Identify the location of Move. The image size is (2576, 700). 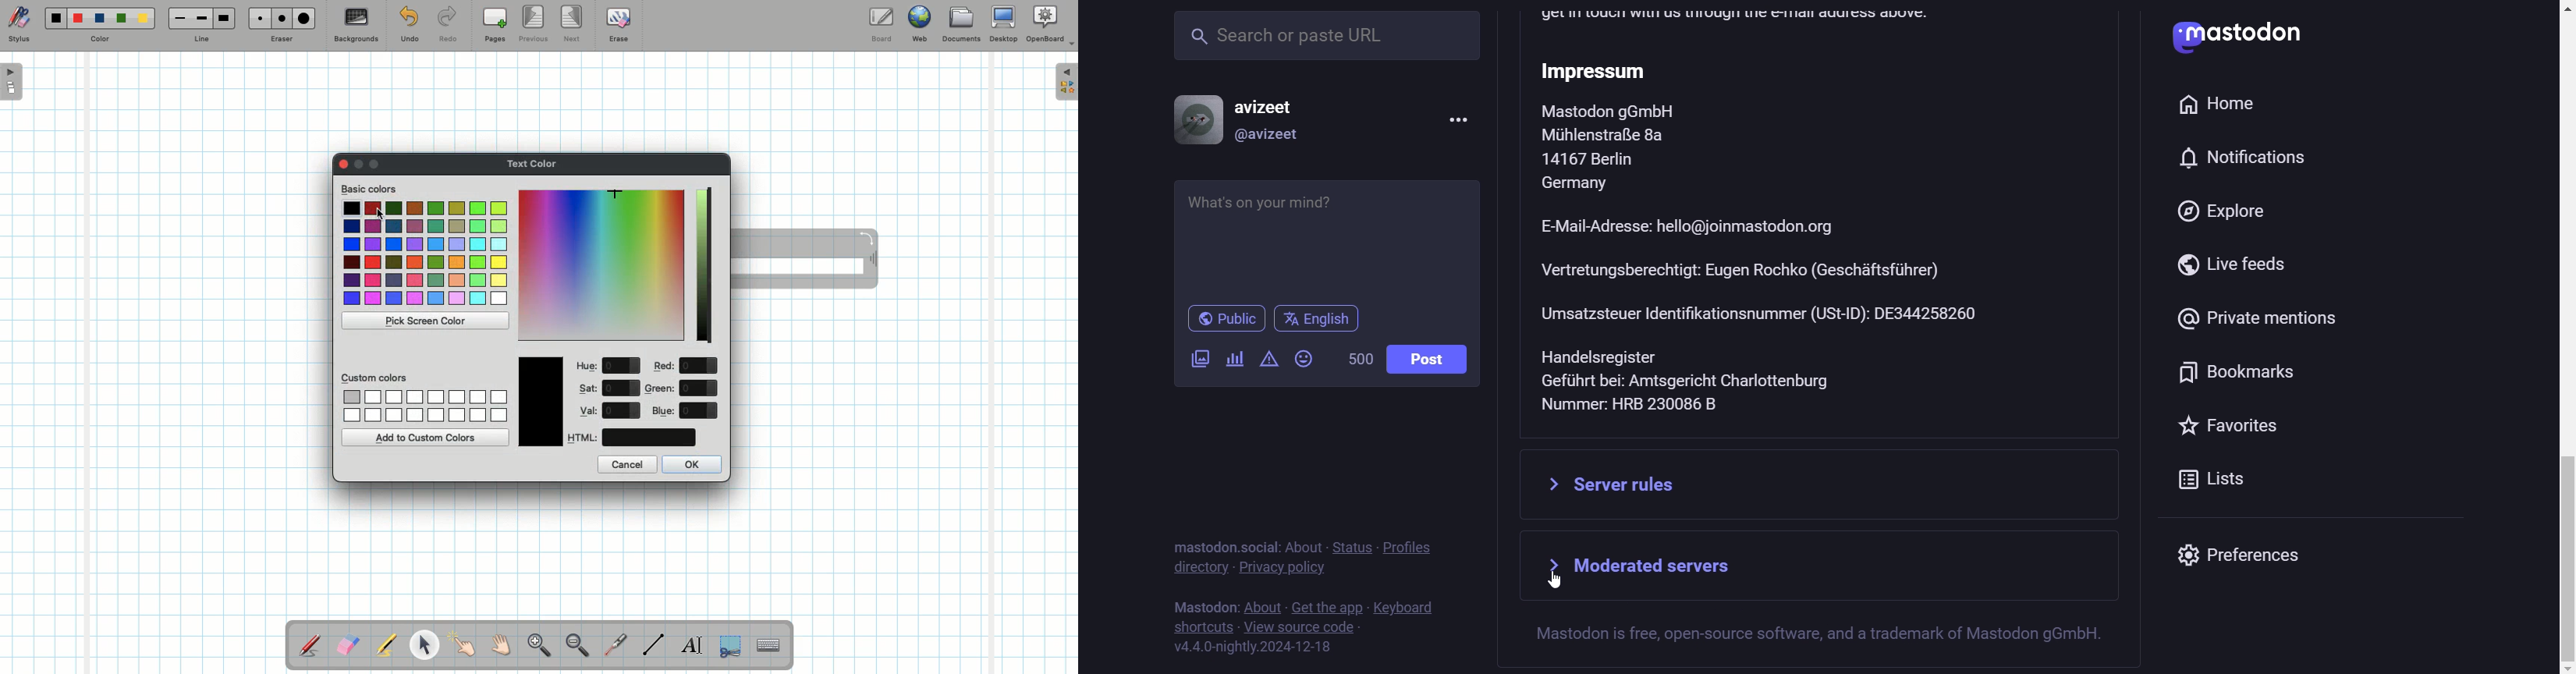
(872, 261).